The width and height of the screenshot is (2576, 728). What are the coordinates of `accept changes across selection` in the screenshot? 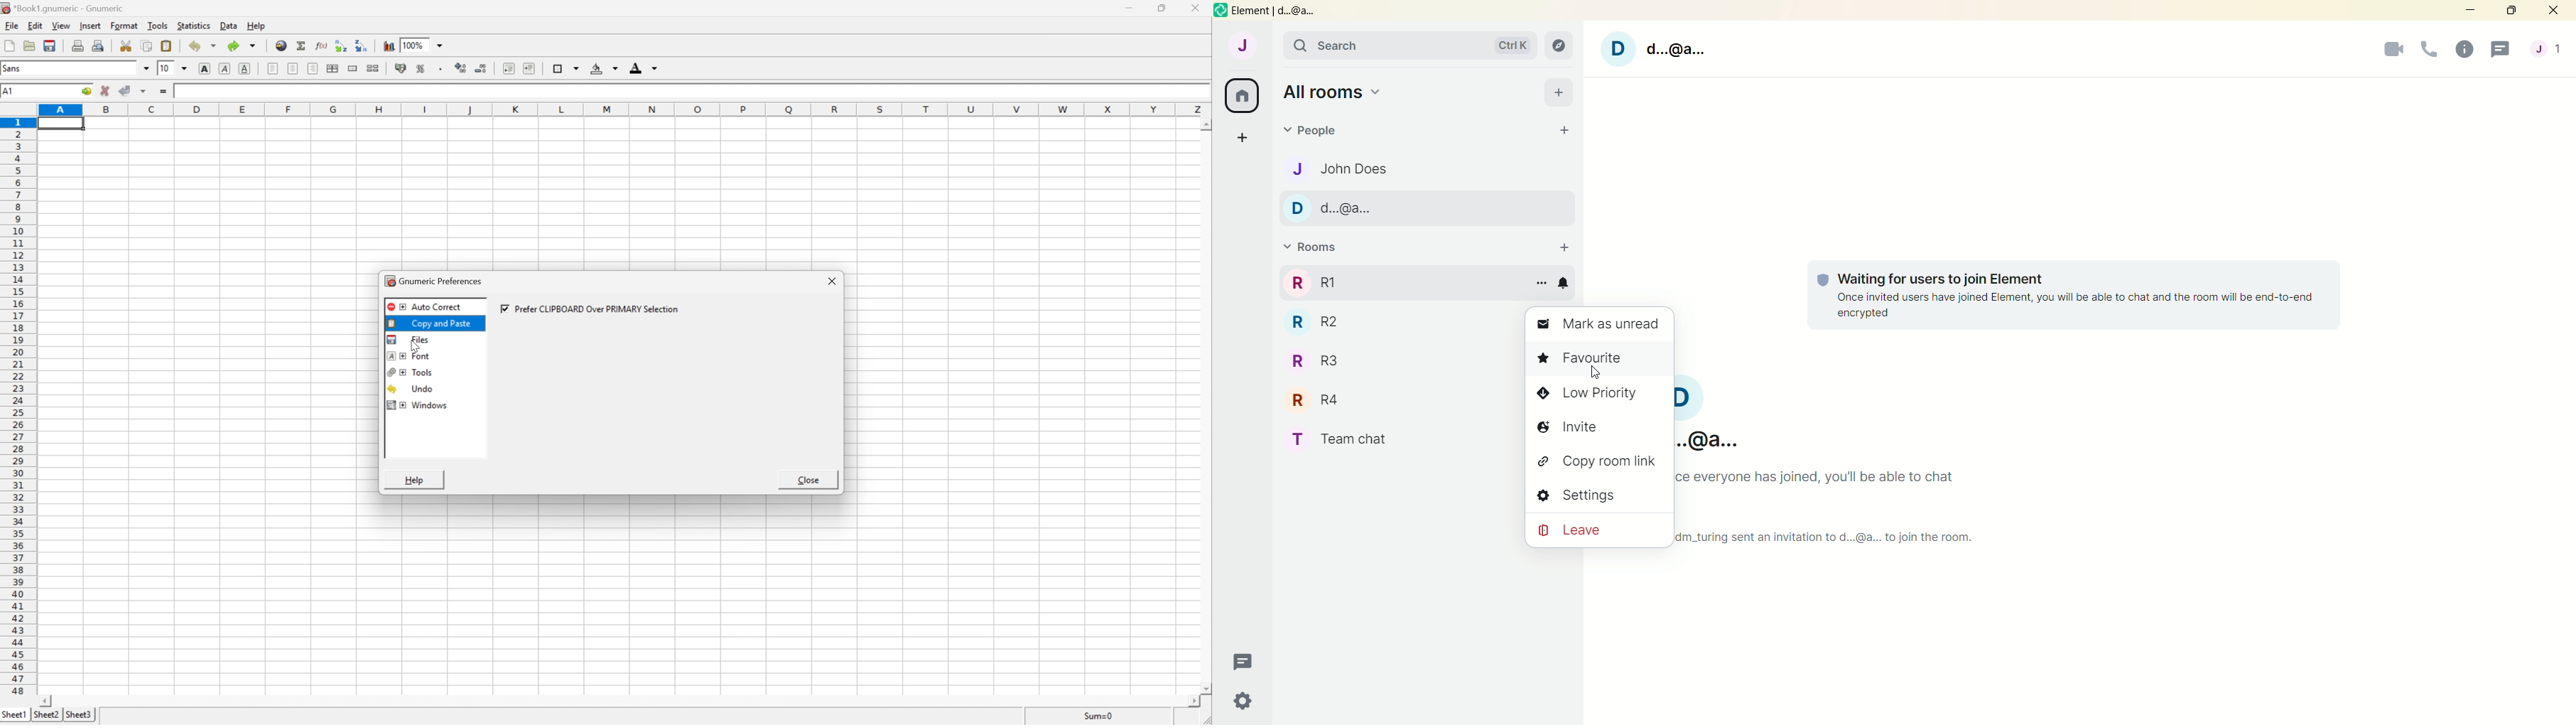 It's located at (135, 88).